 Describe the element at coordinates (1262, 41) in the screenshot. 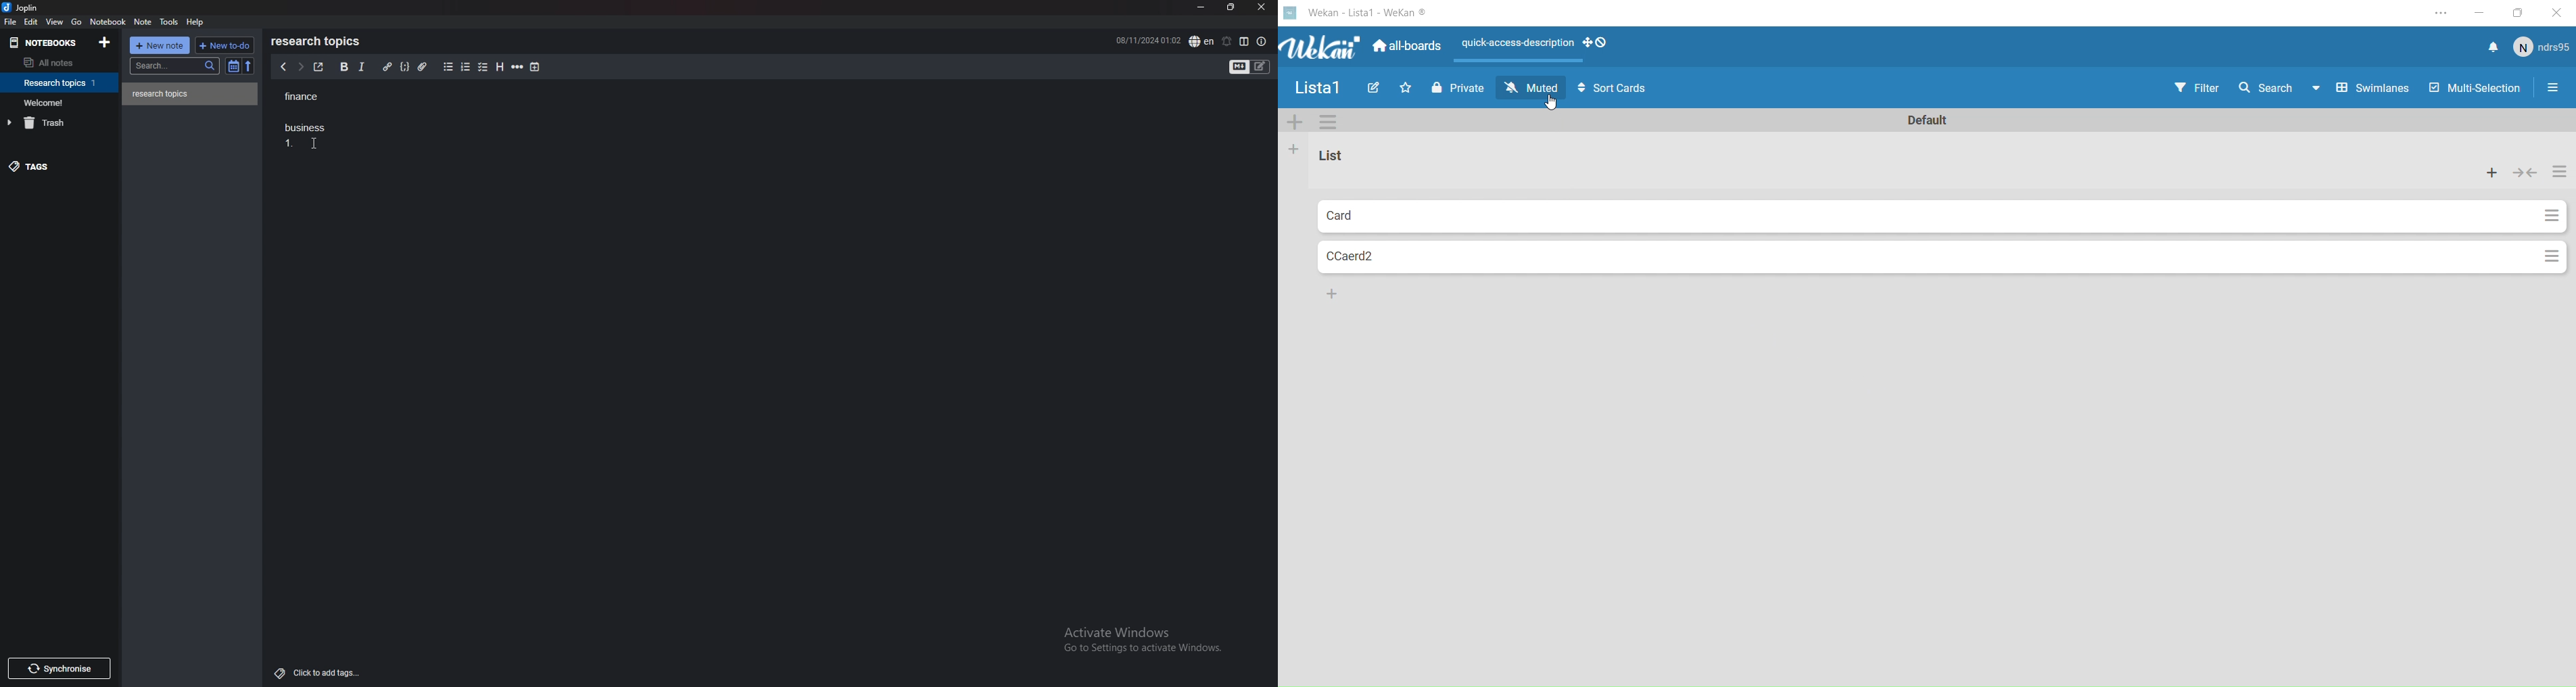

I see `note properties` at that location.